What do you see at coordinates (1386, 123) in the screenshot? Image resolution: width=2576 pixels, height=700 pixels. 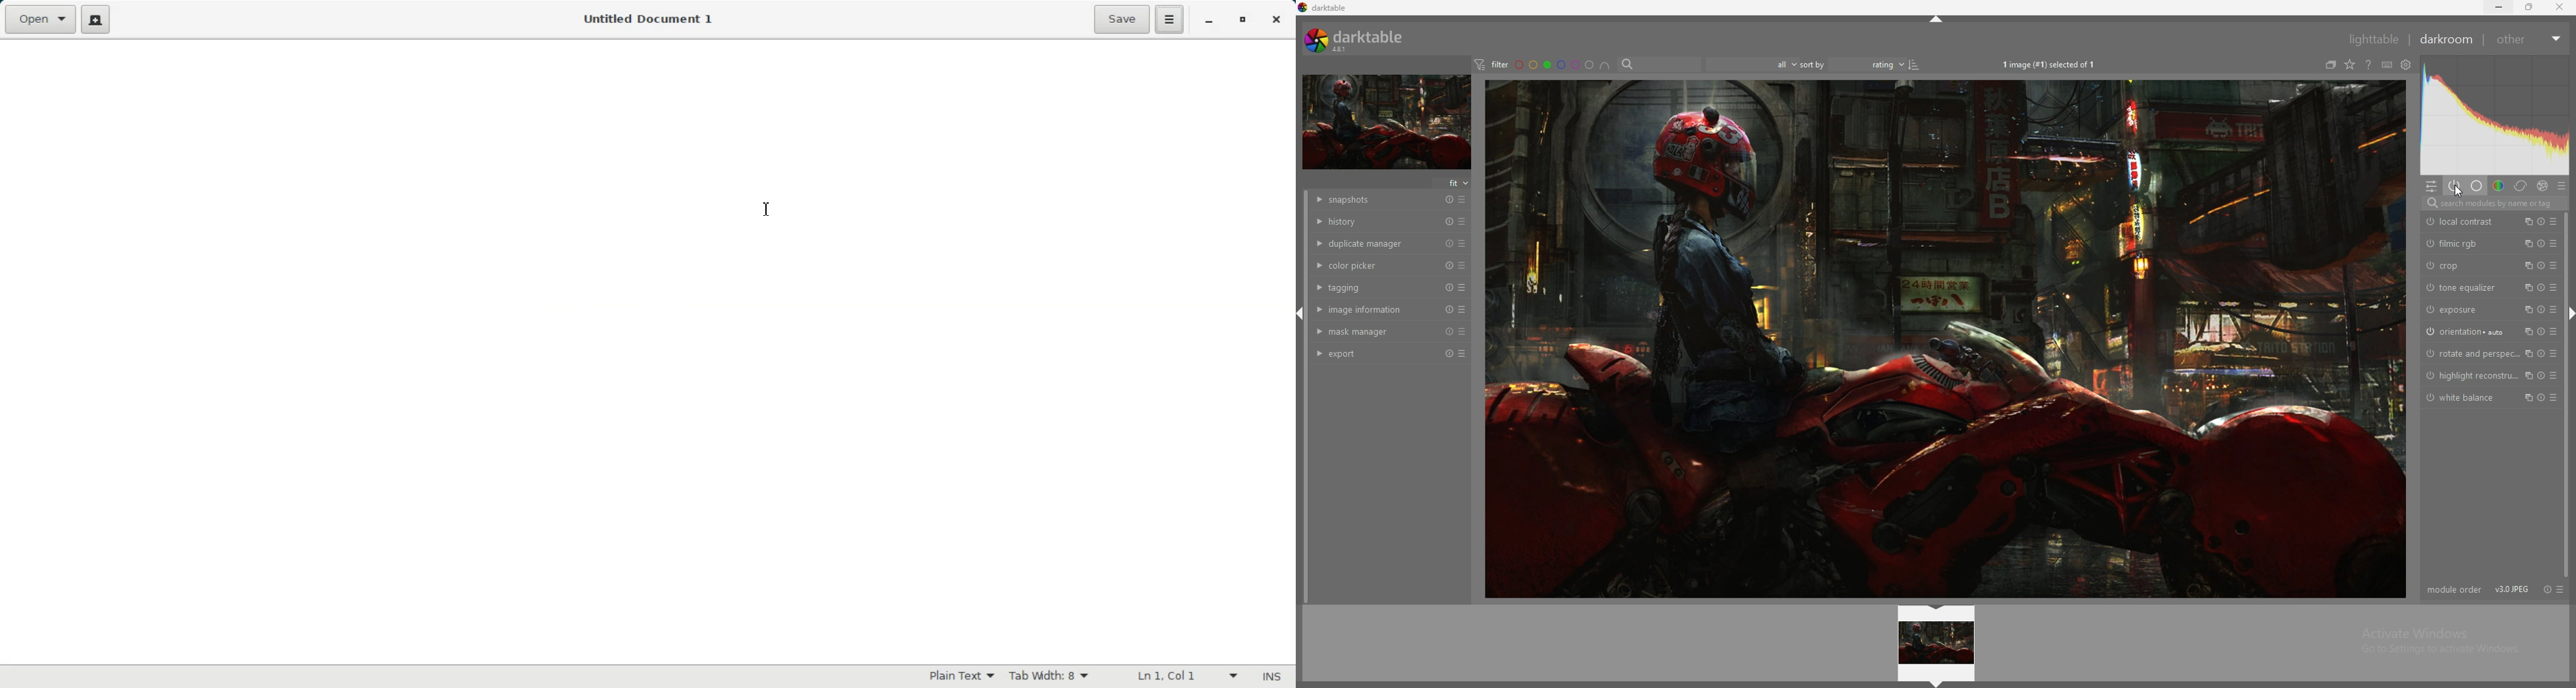 I see `target image minimized` at bounding box center [1386, 123].